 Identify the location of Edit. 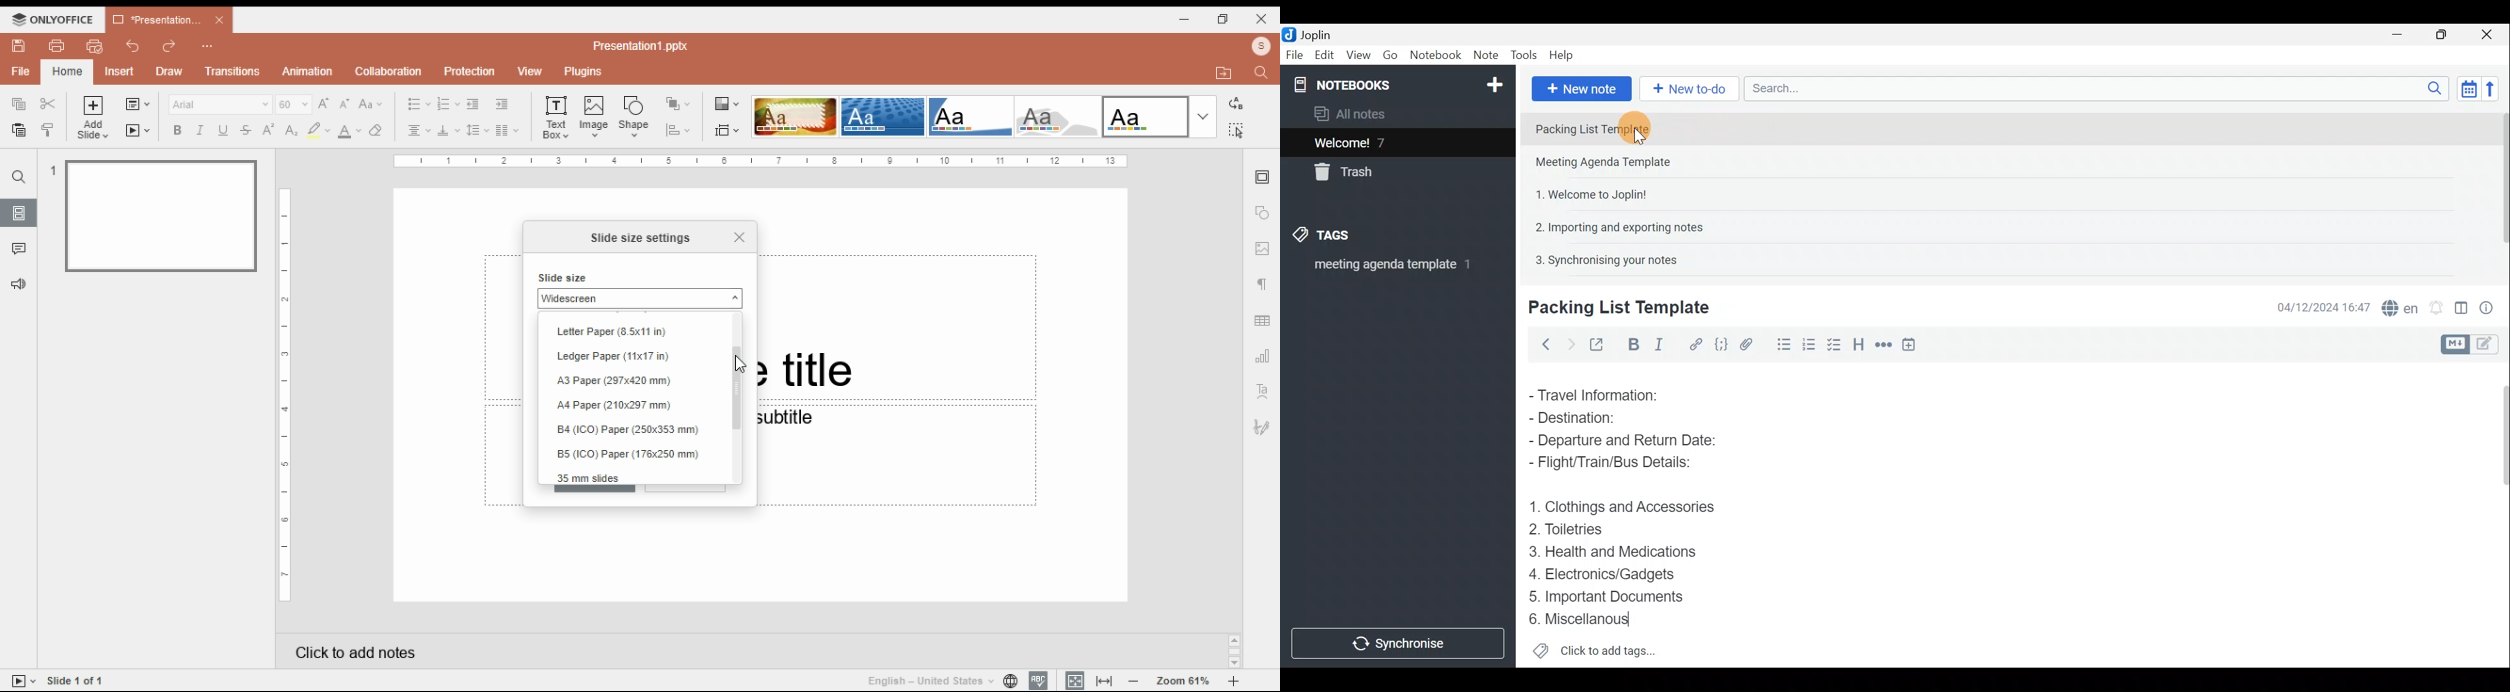
(1322, 56).